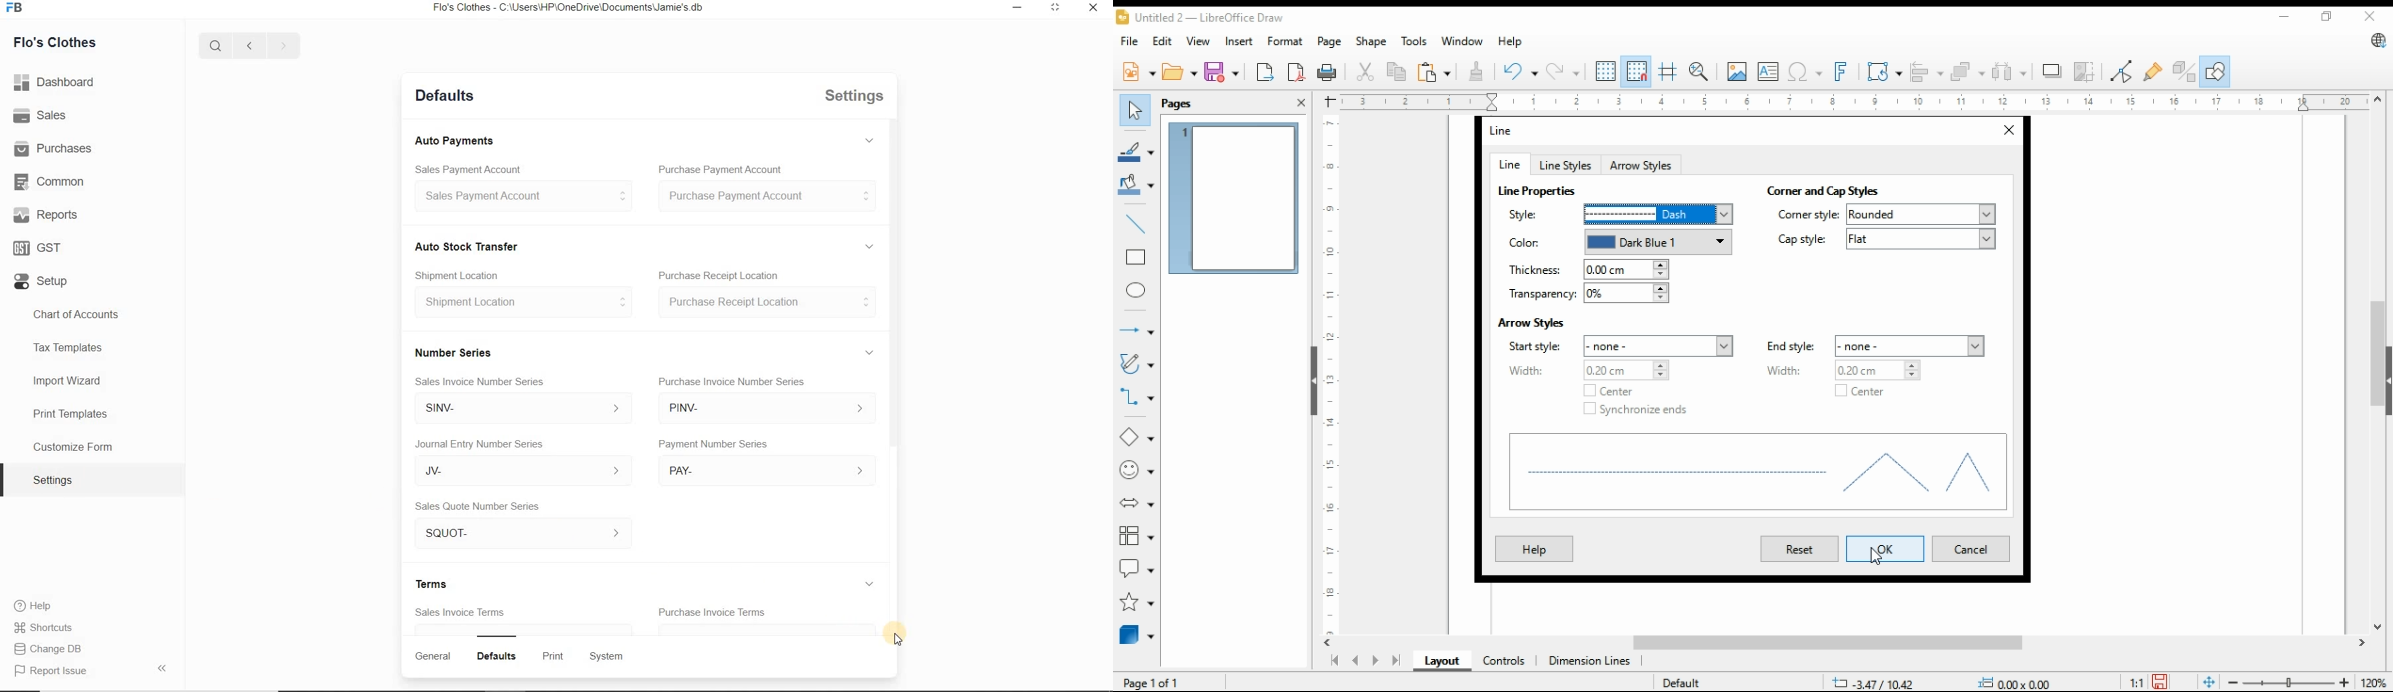  I want to click on Sales Payment Account, so click(479, 196).